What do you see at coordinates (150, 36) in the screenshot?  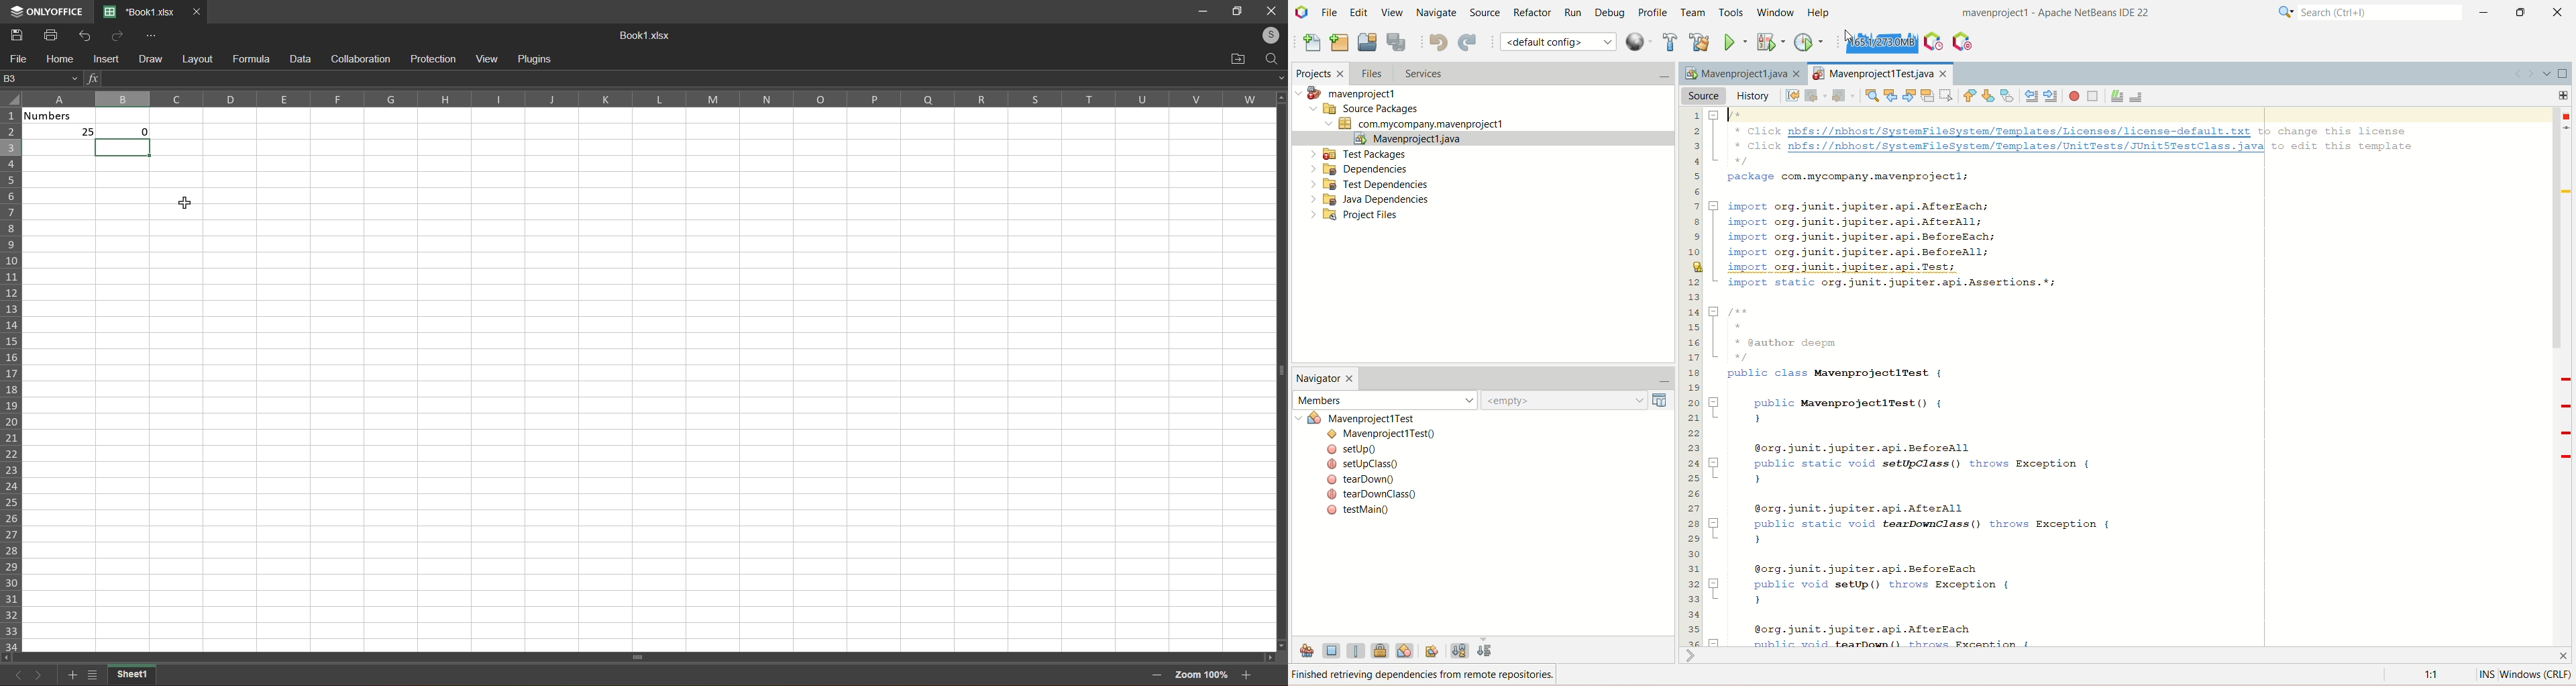 I see `more` at bounding box center [150, 36].